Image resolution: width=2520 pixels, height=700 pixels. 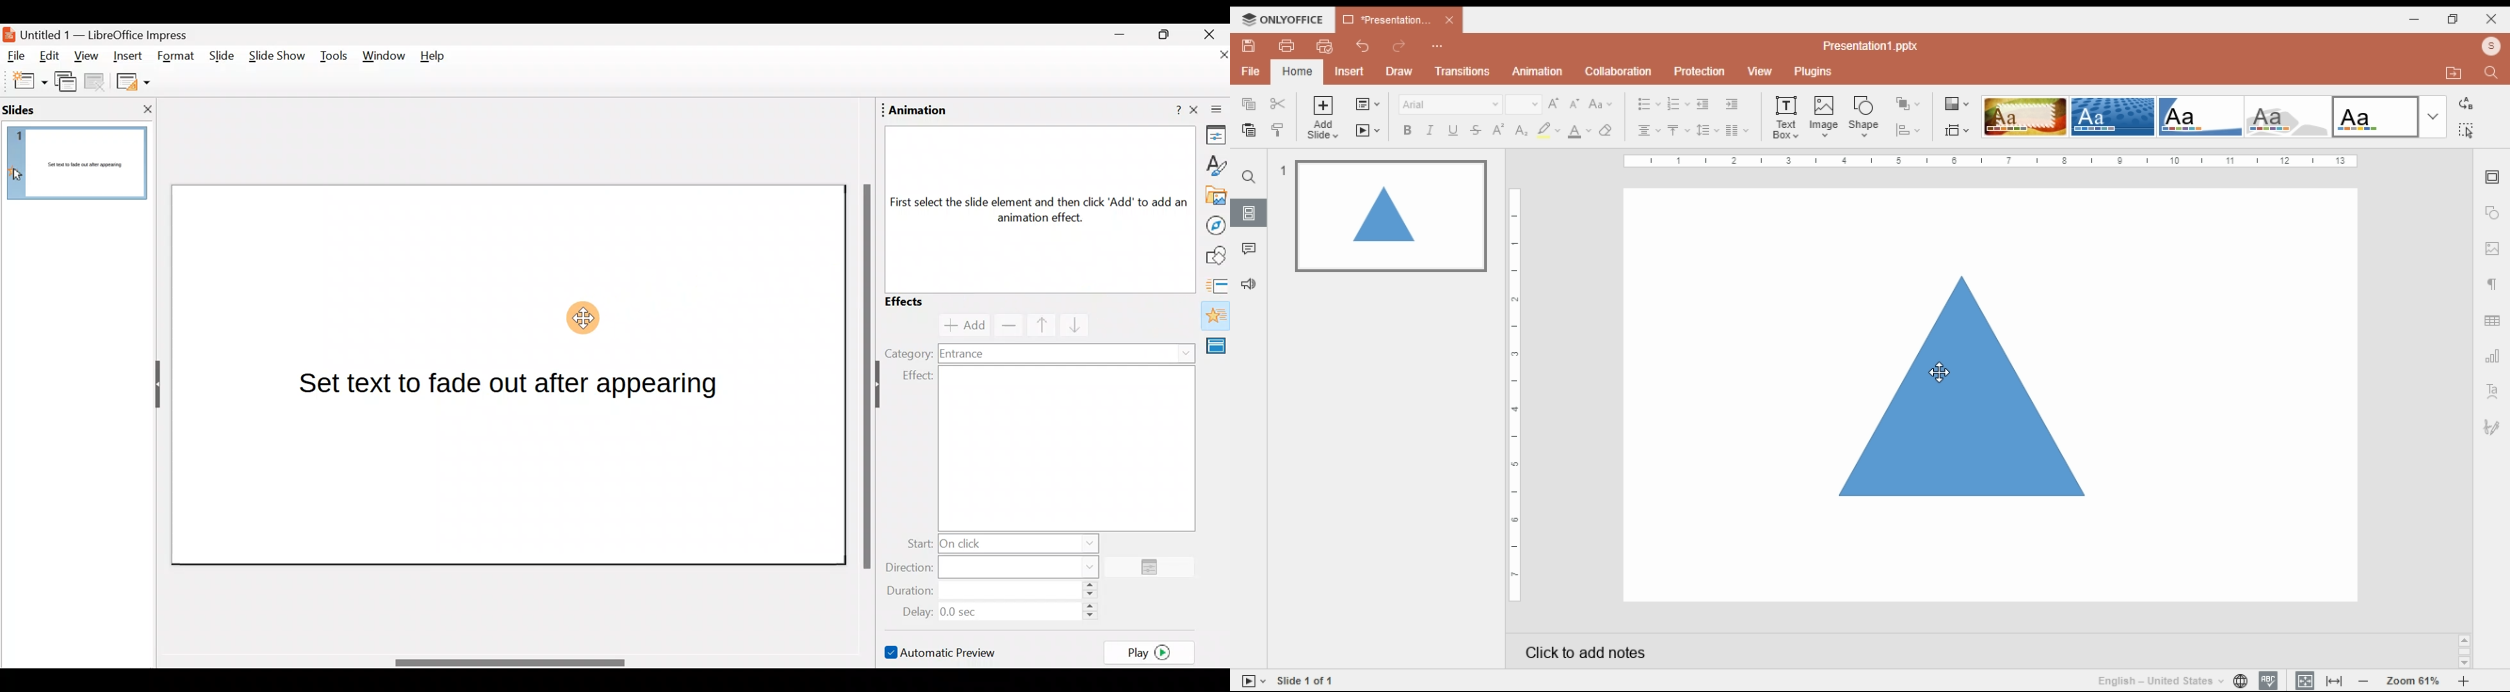 I want to click on Properties, so click(x=1212, y=137).